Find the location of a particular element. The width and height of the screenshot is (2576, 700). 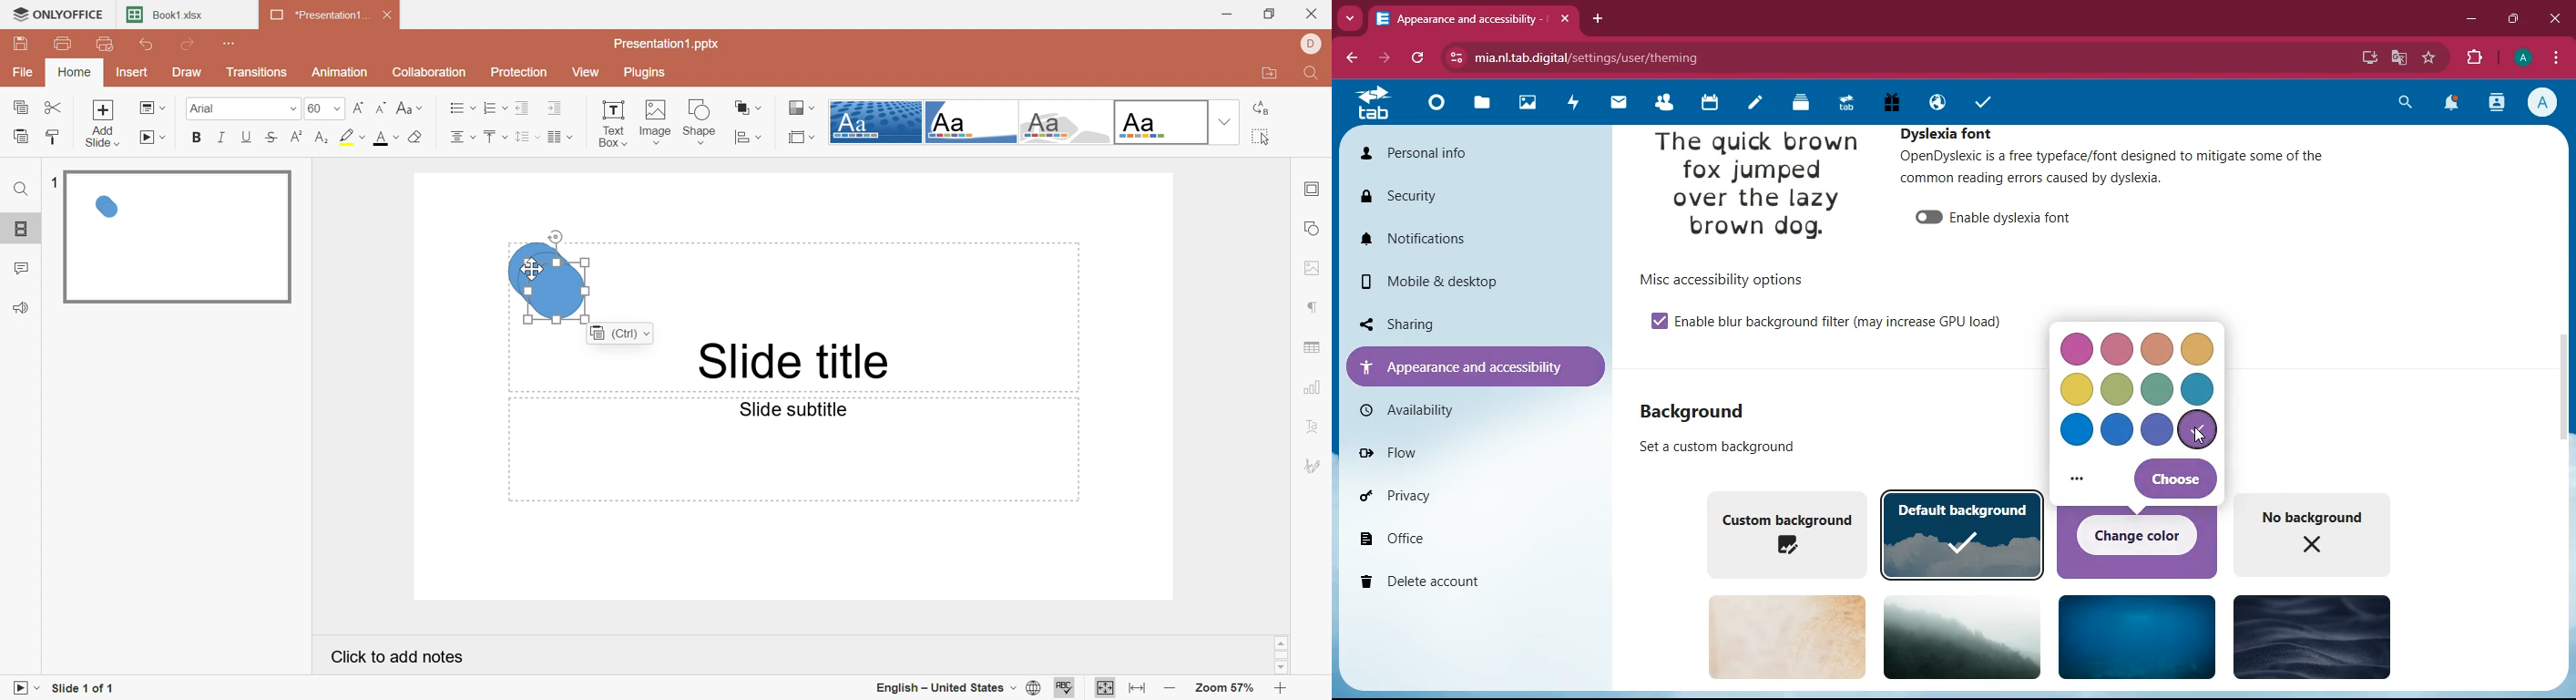

English - United States is located at coordinates (945, 689).